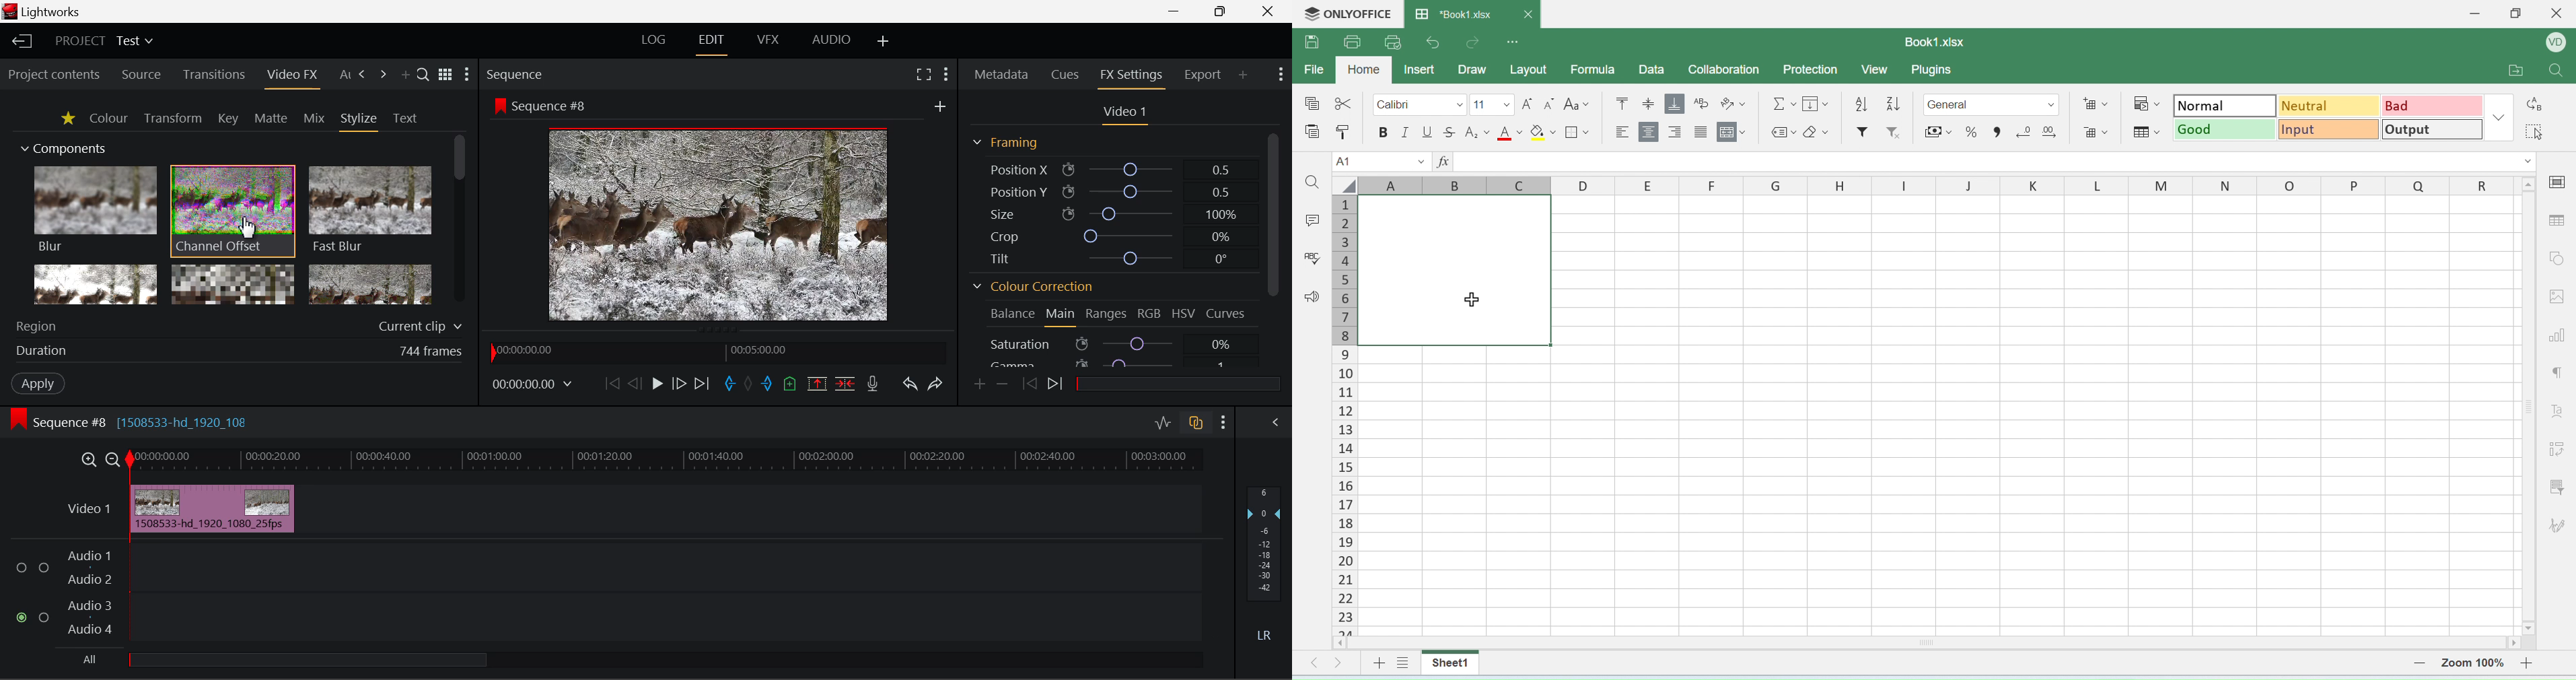 This screenshot has height=700, width=2576. Describe the element at coordinates (1651, 69) in the screenshot. I see `data` at that location.